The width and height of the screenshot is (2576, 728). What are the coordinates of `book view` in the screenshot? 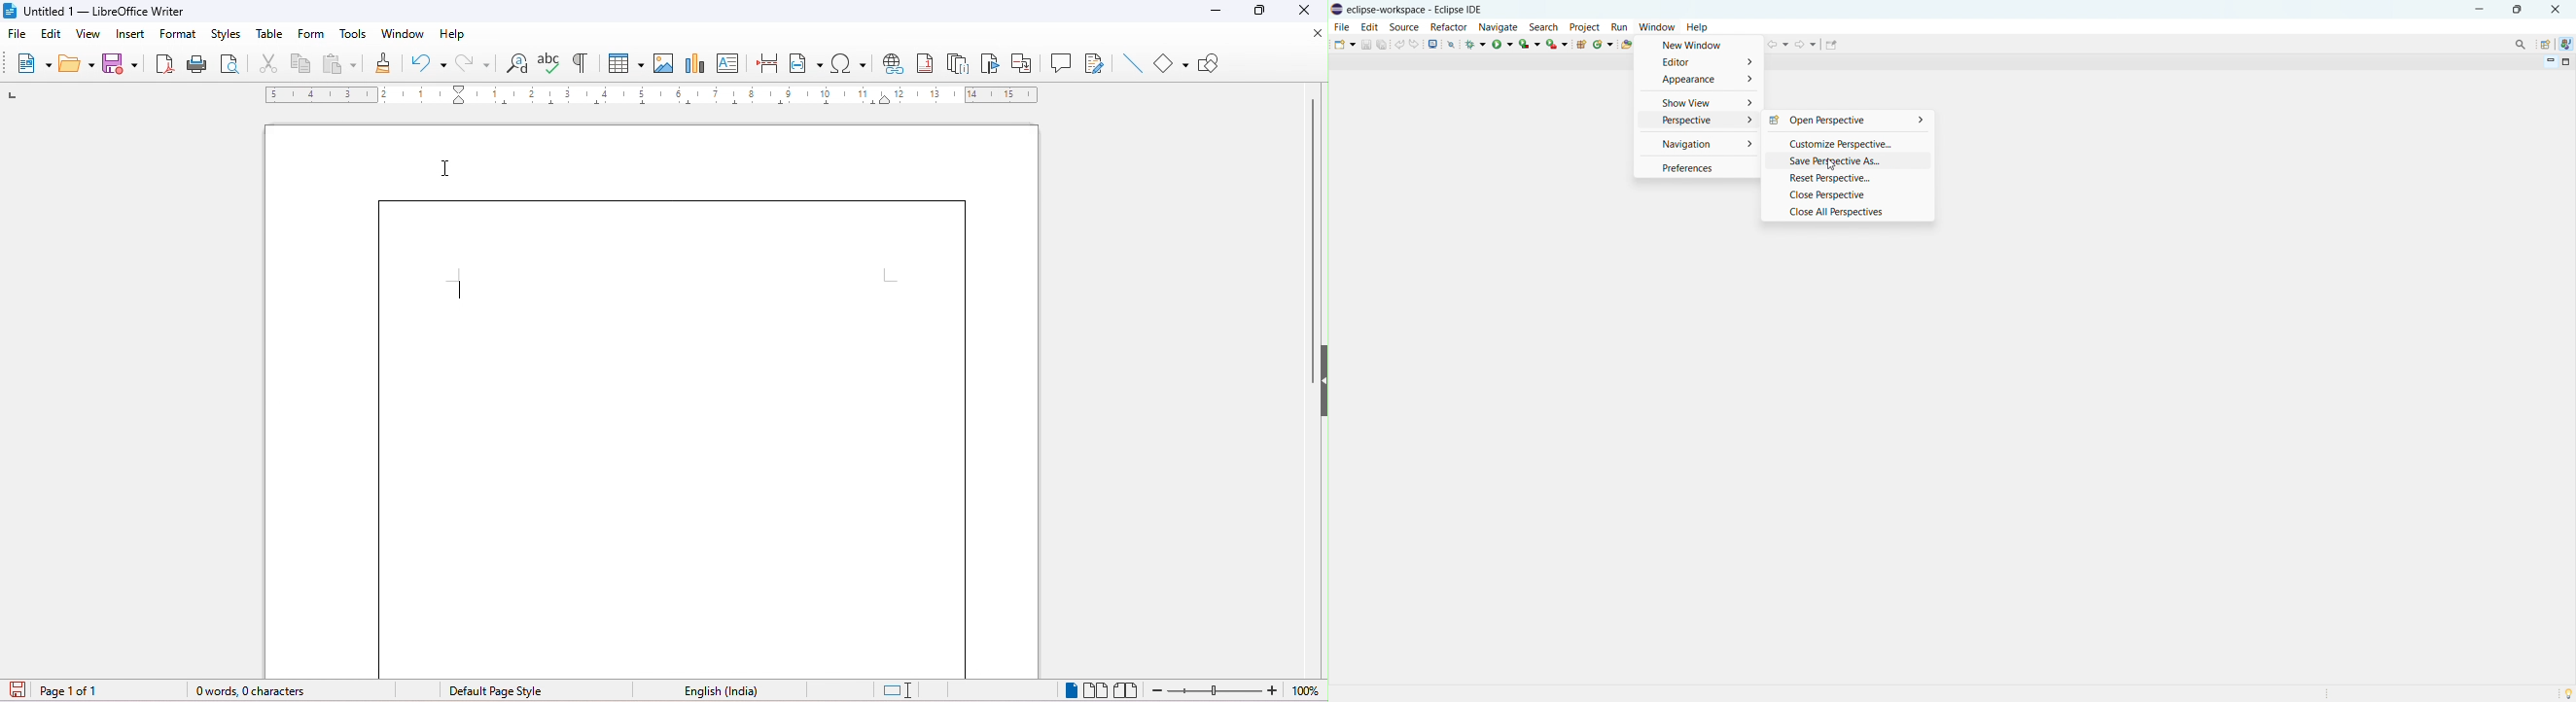 It's located at (1129, 686).